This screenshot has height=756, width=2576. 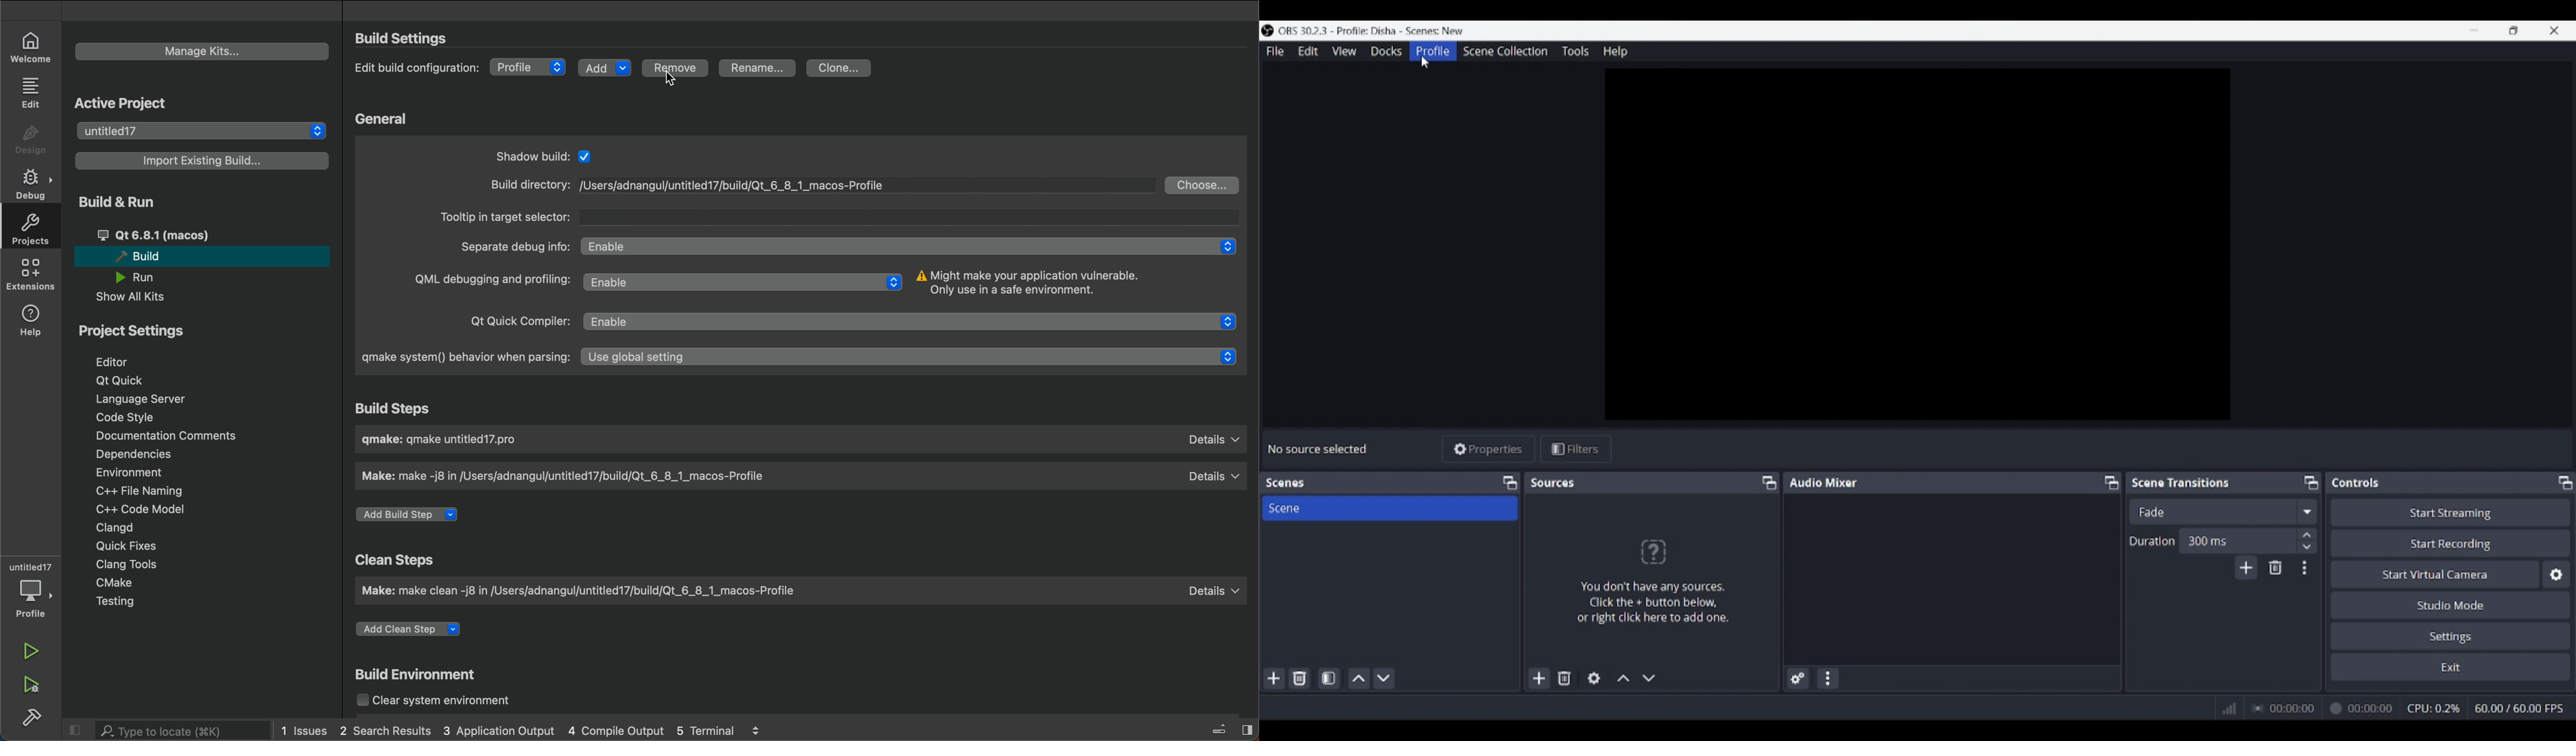 I want to click on clangd, so click(x=125, y=528).